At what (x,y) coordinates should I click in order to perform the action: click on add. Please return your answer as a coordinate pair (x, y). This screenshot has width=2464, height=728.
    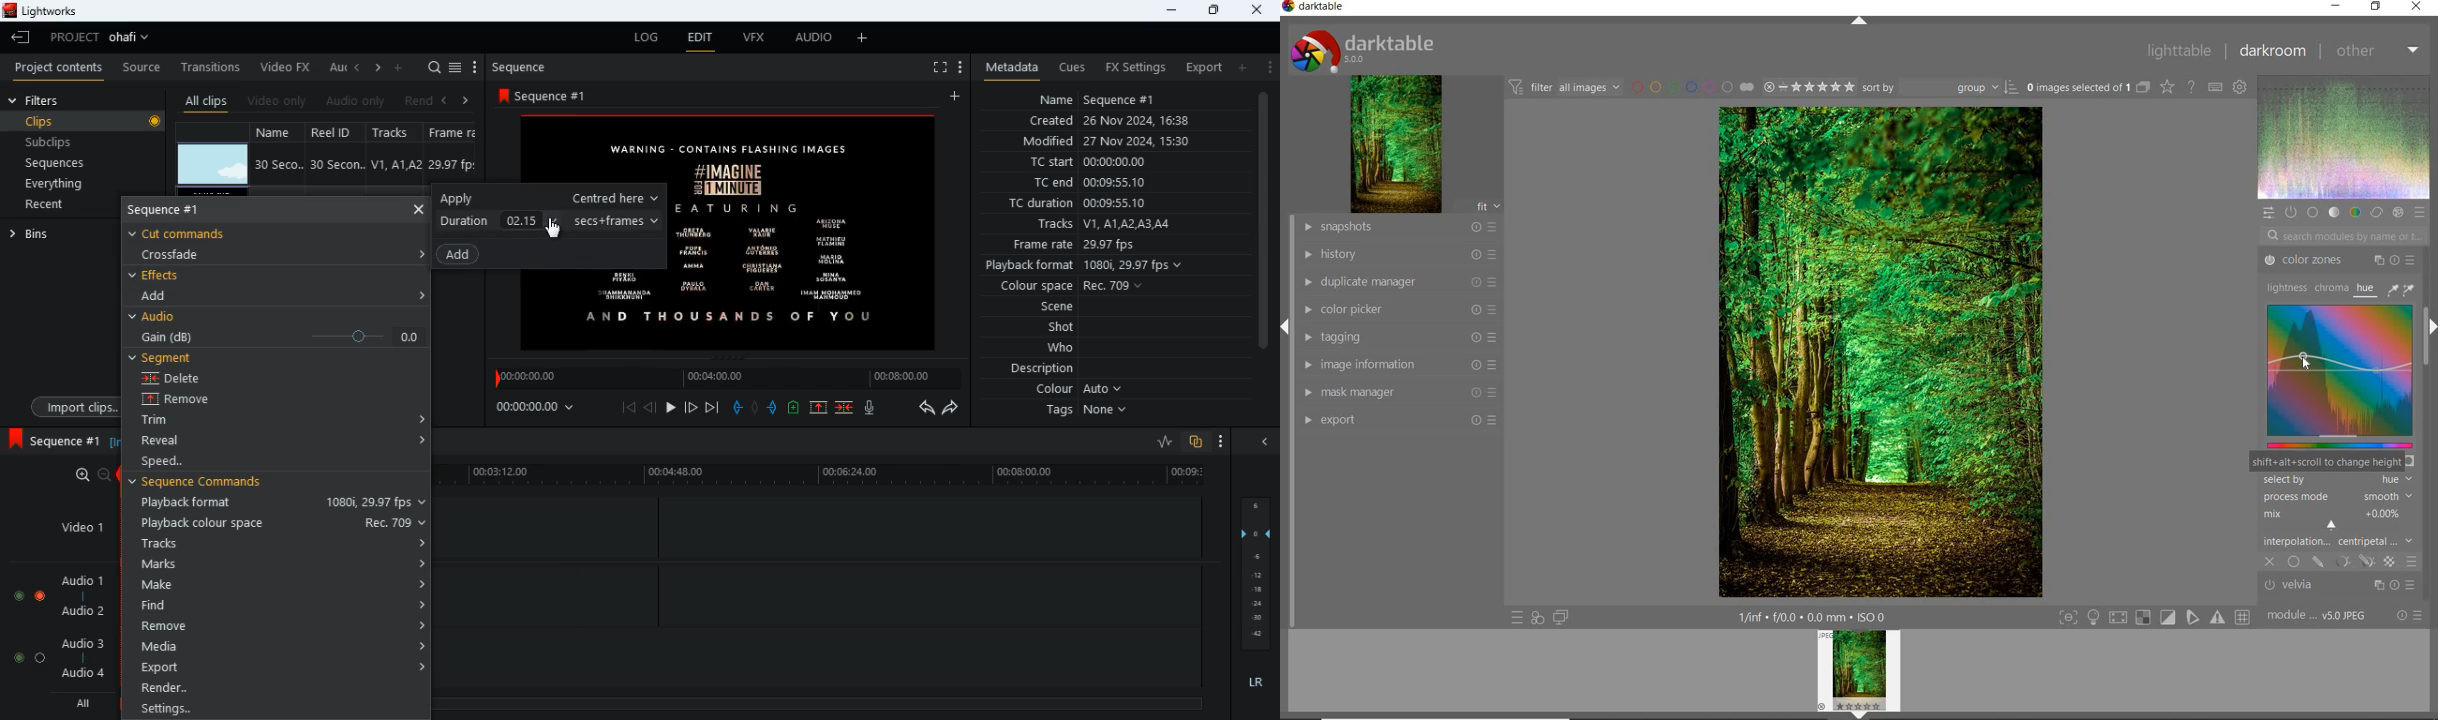
    Looking at the image, I should click on (1241, 67).